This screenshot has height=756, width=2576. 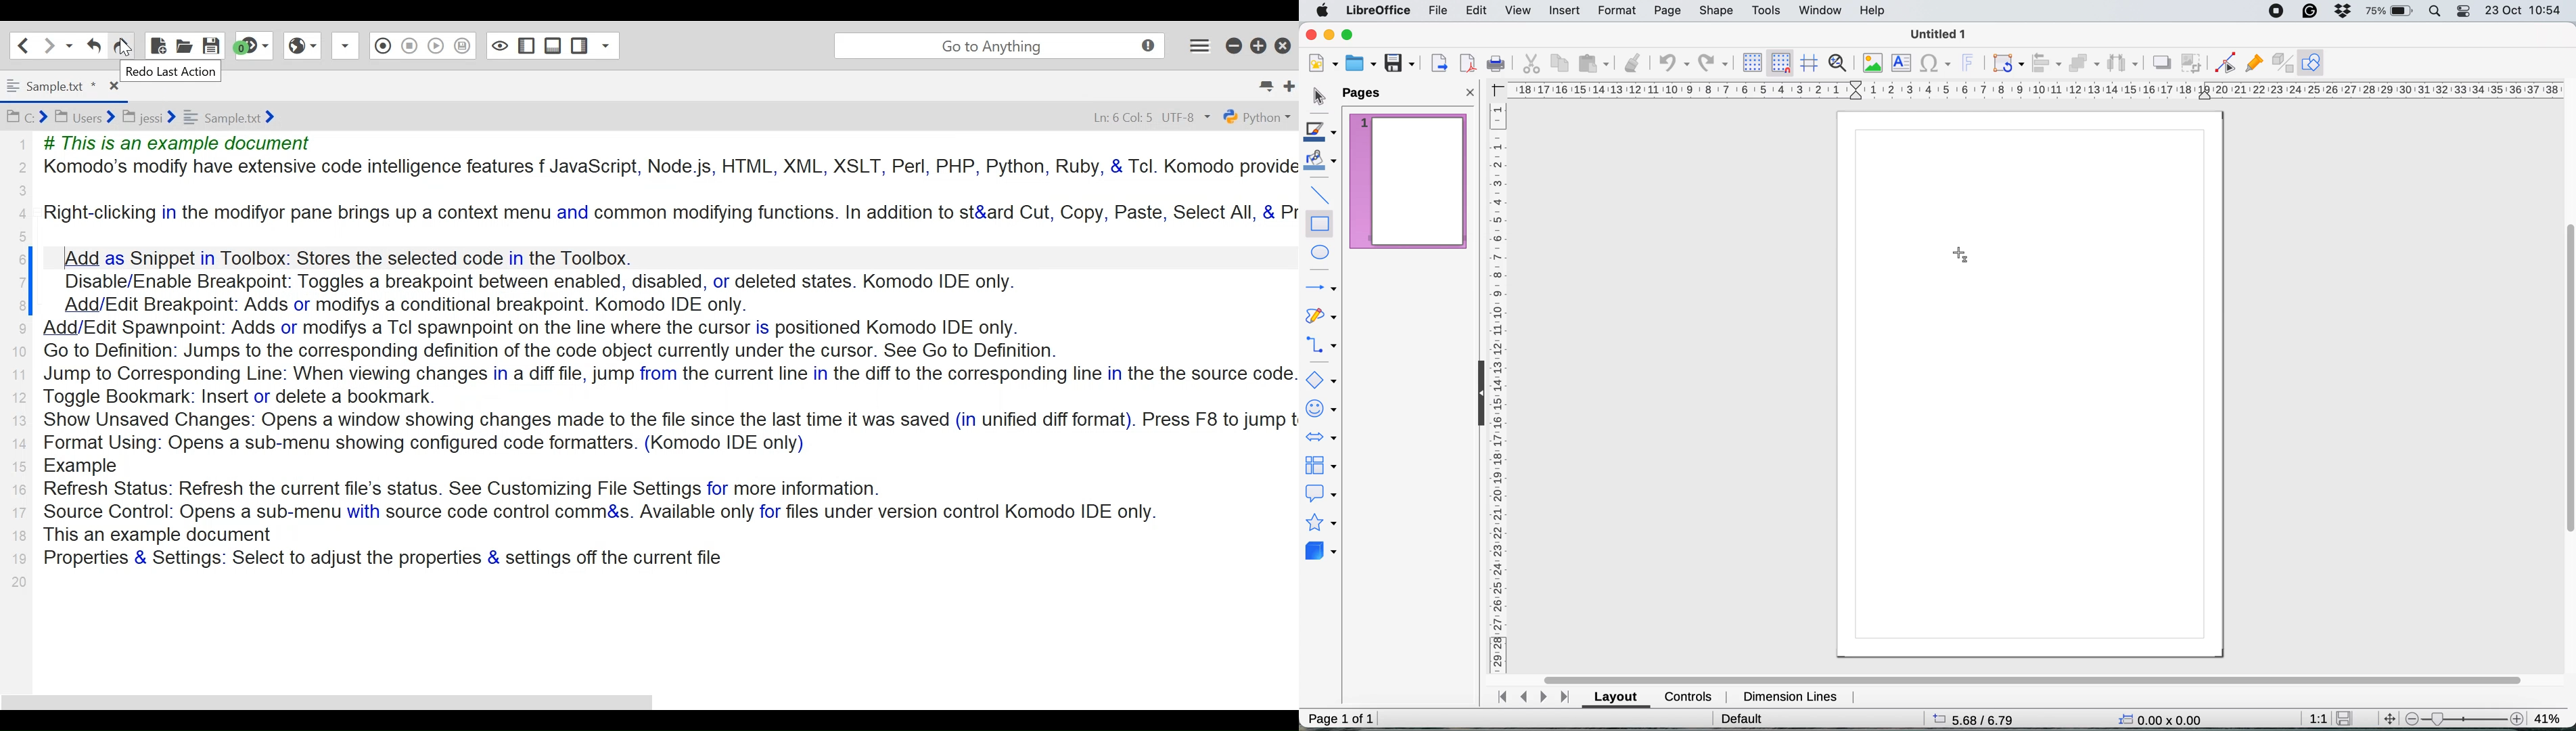 I want to click on Show specific Sidebar, so click(x=605, y=45).